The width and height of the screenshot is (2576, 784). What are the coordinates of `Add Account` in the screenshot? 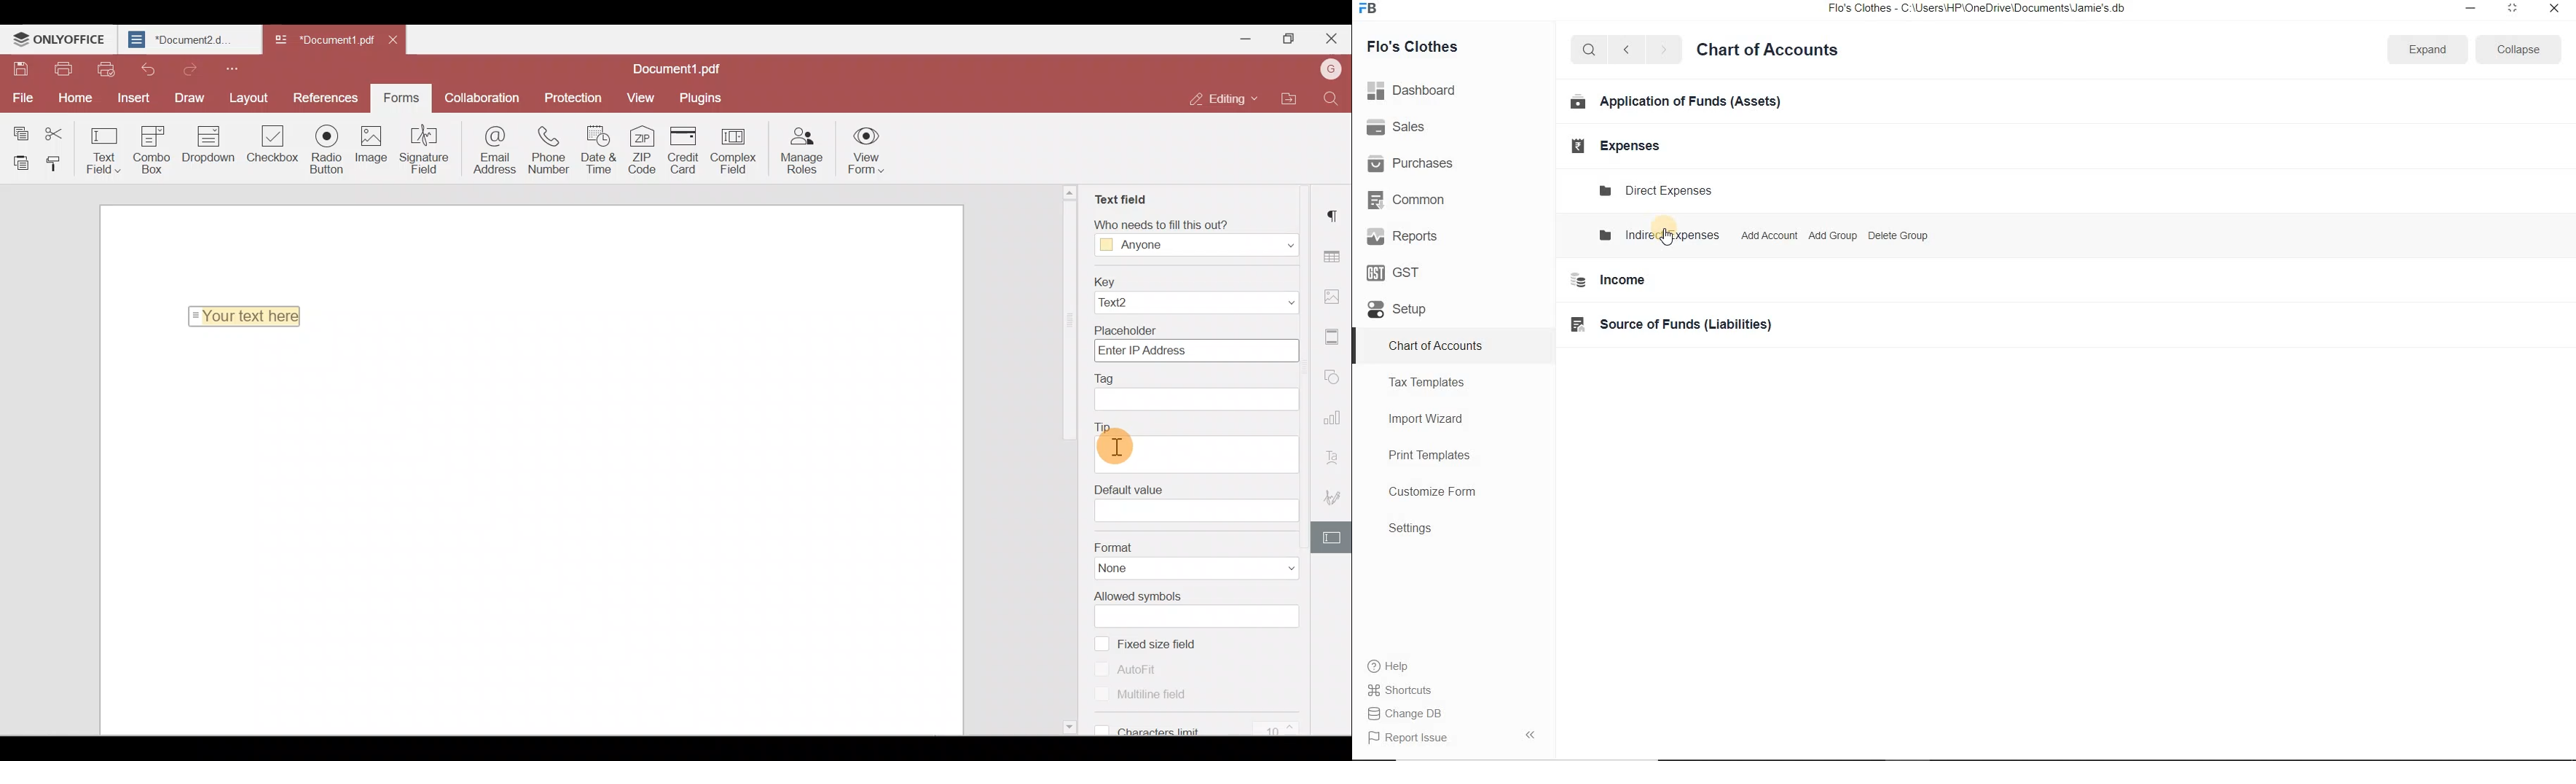 It's located at (1767, 236).